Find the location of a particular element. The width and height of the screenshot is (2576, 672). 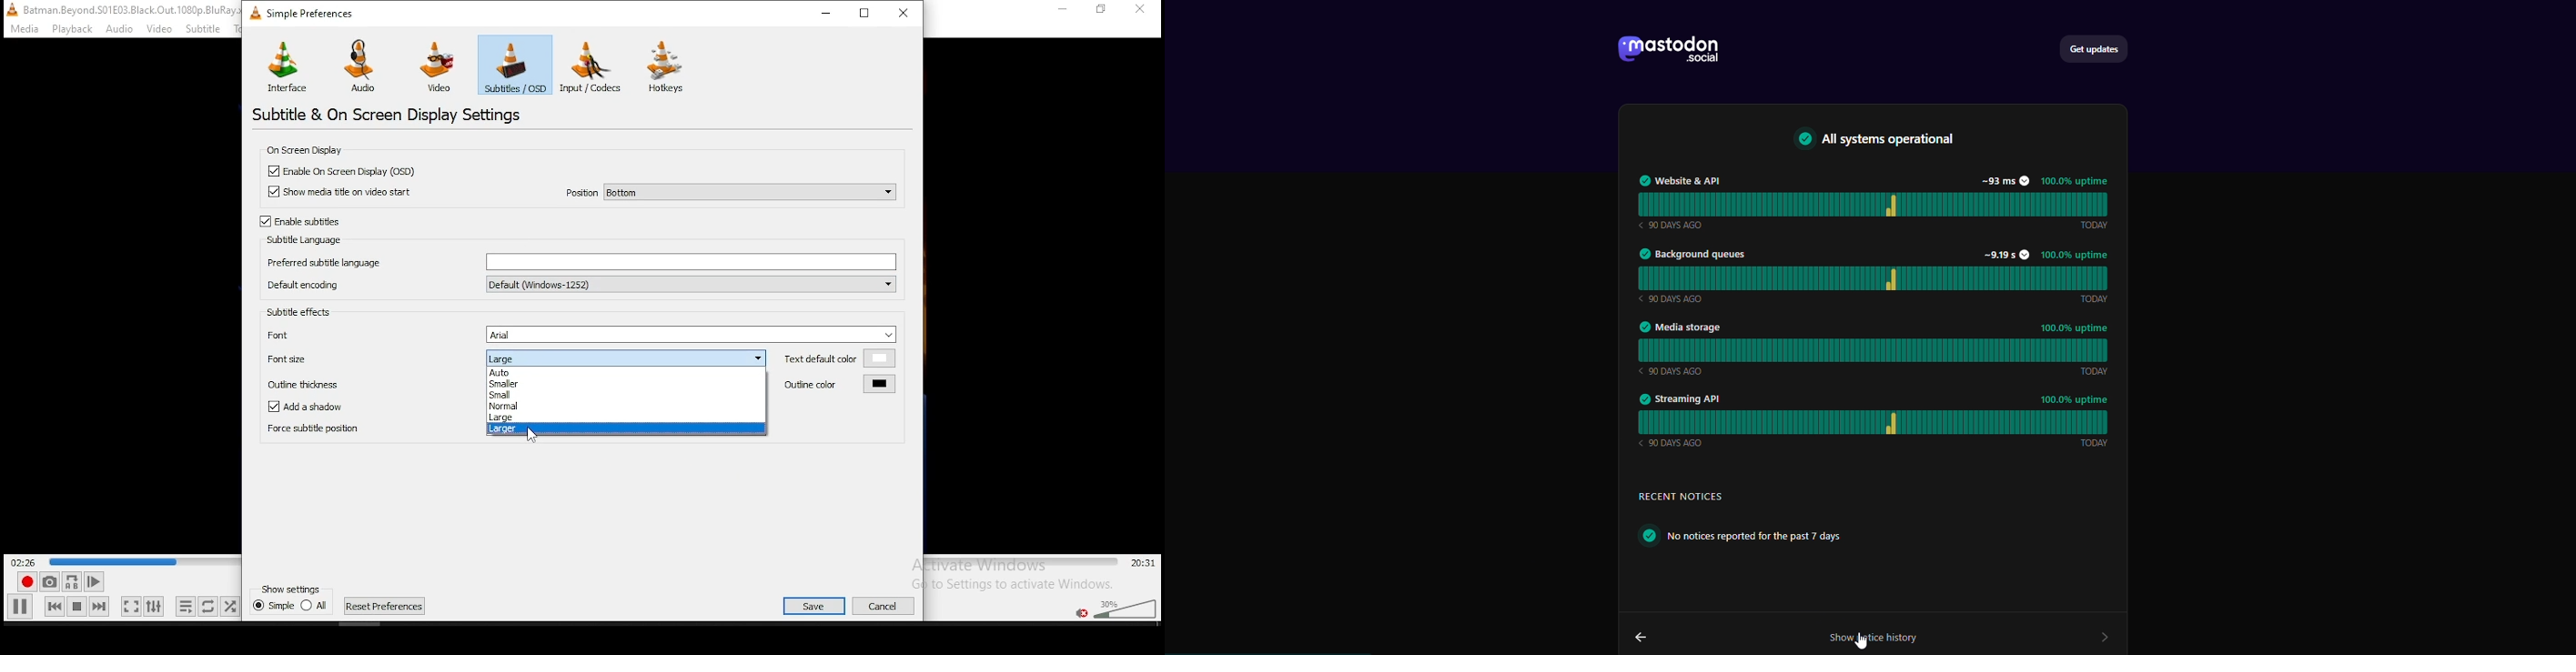

get updates is located at coordinates (2102, 47).